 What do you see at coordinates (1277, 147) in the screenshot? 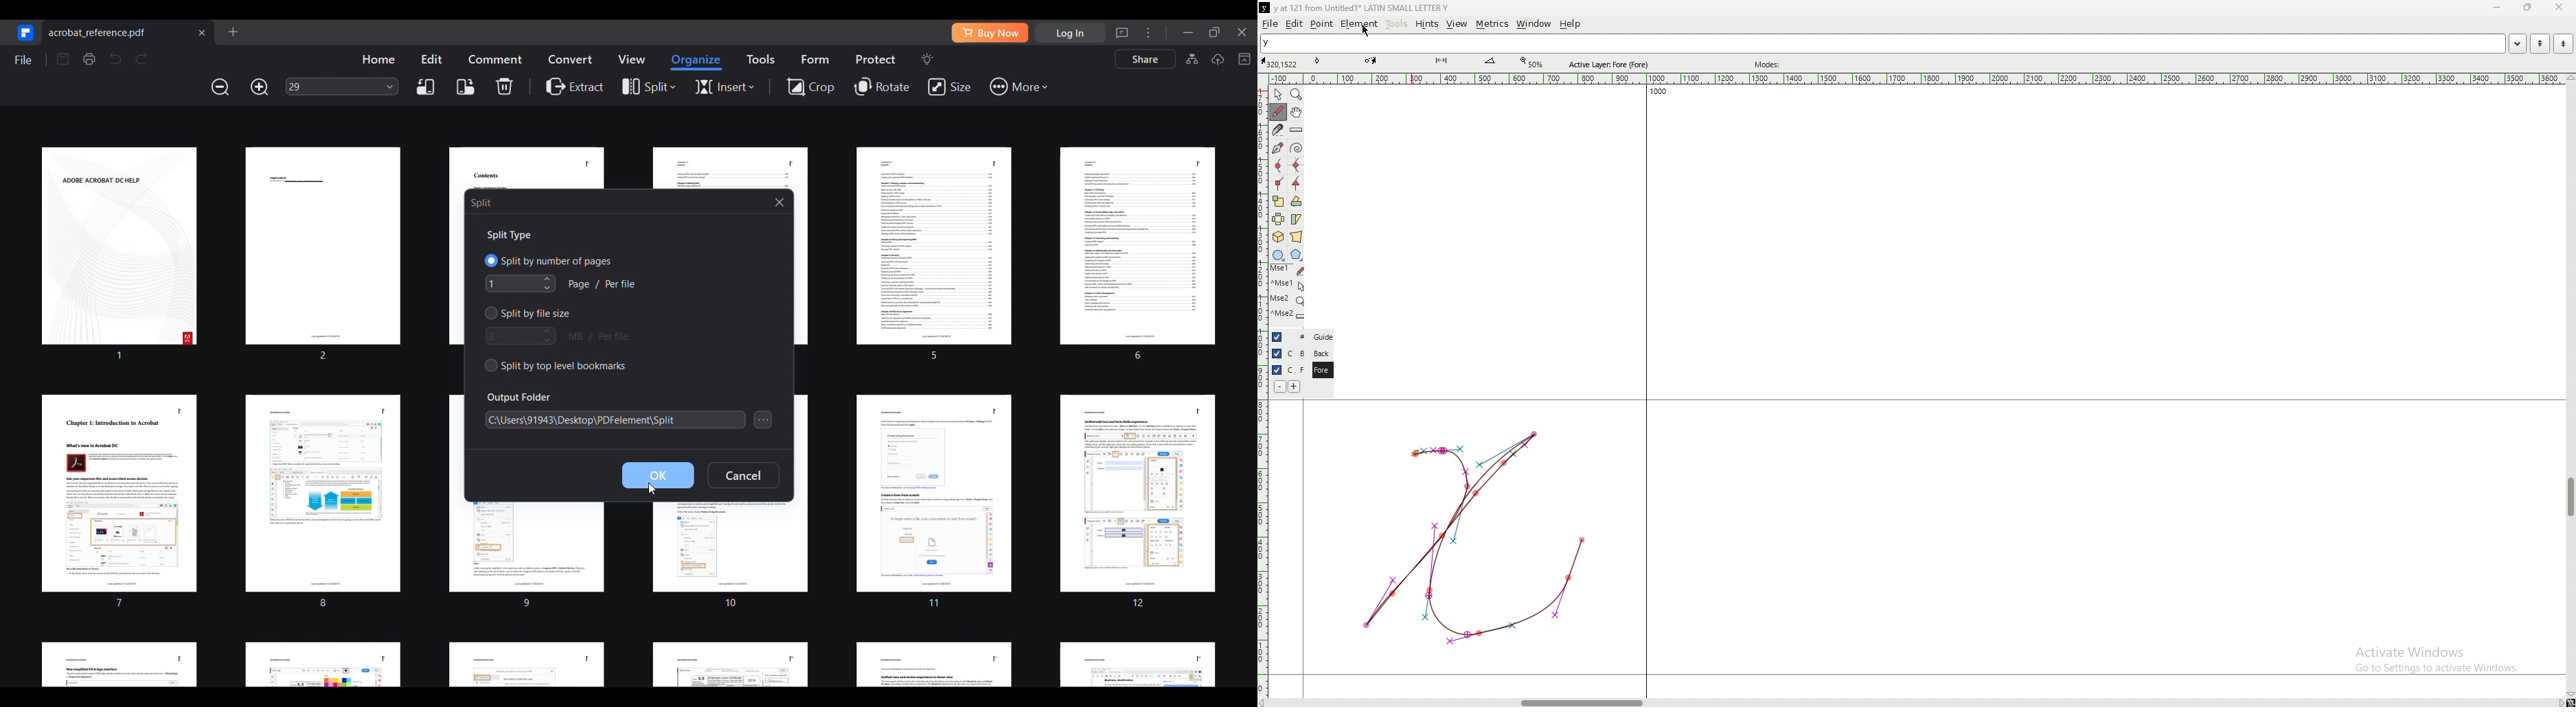
I see `add a point, then drag out its control points` at bounding box center [1277, 147].